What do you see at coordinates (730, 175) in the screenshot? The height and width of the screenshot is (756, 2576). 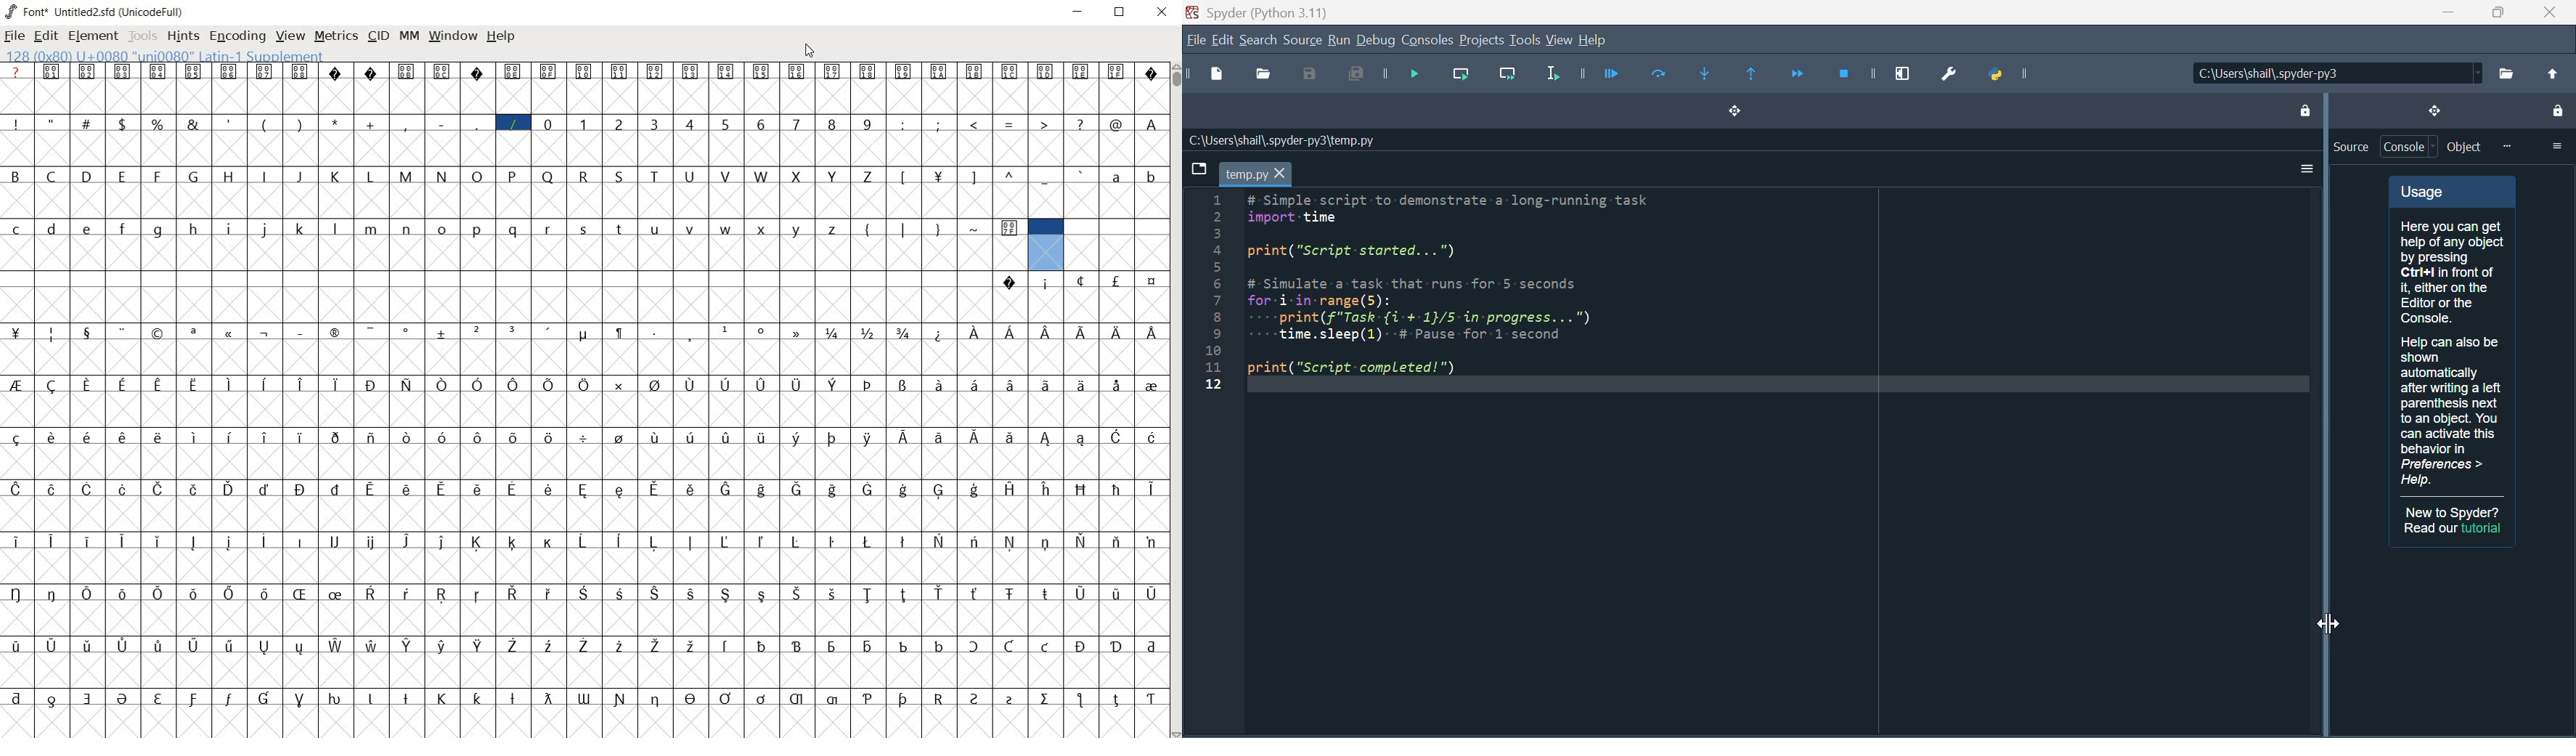 I see `V` at bounding box center [730, 175].